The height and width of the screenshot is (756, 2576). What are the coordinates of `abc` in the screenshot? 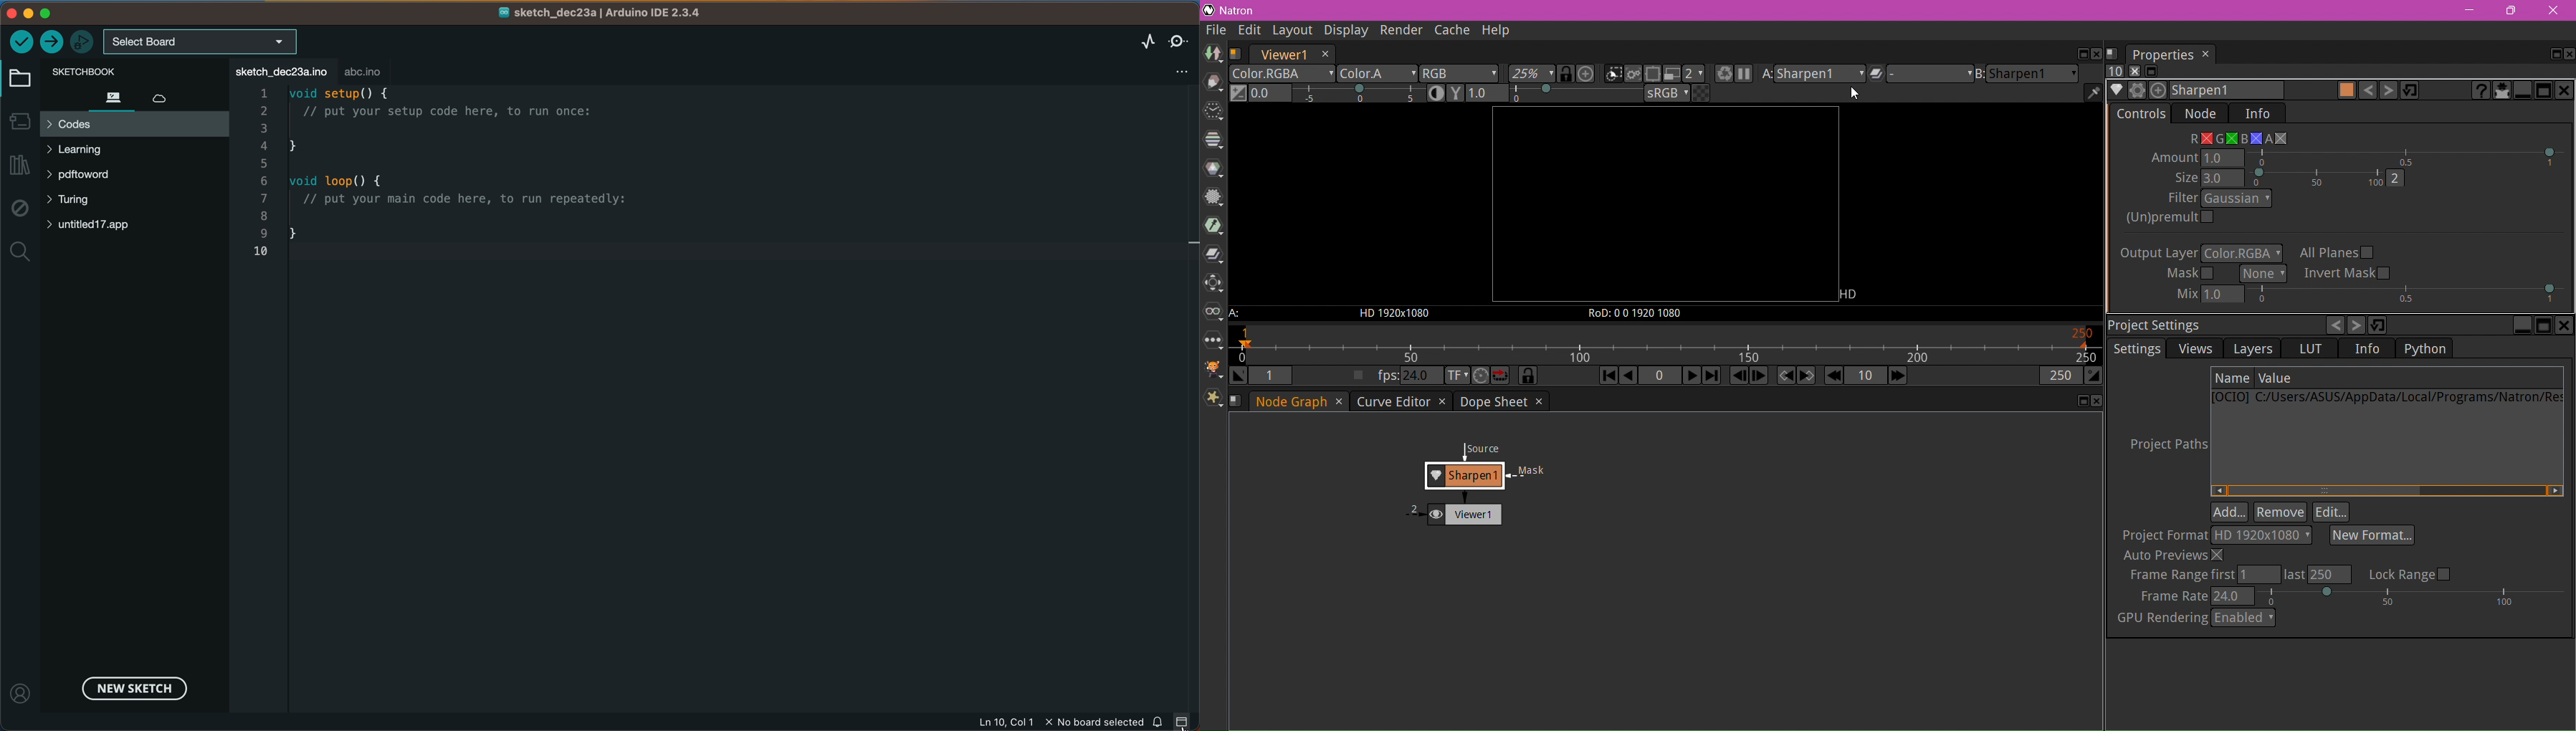 It's located at (365, 72).